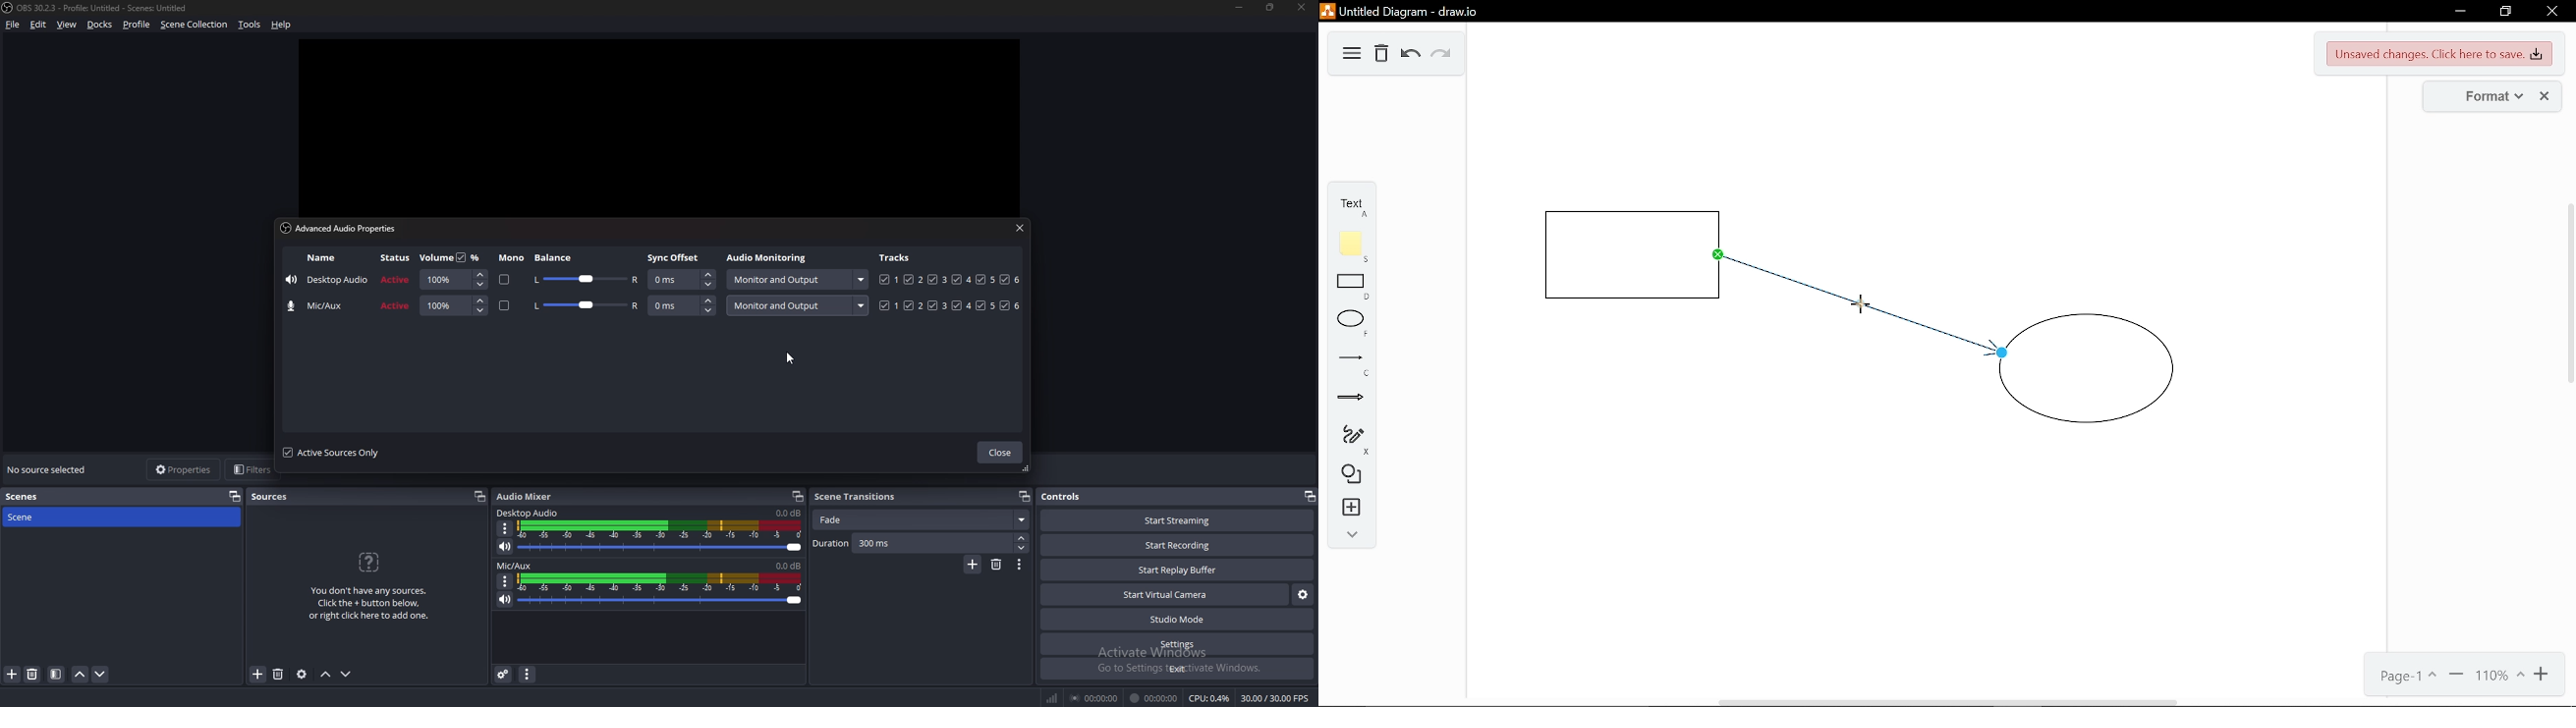  I want to click on mic/aux, so click(516, 565).